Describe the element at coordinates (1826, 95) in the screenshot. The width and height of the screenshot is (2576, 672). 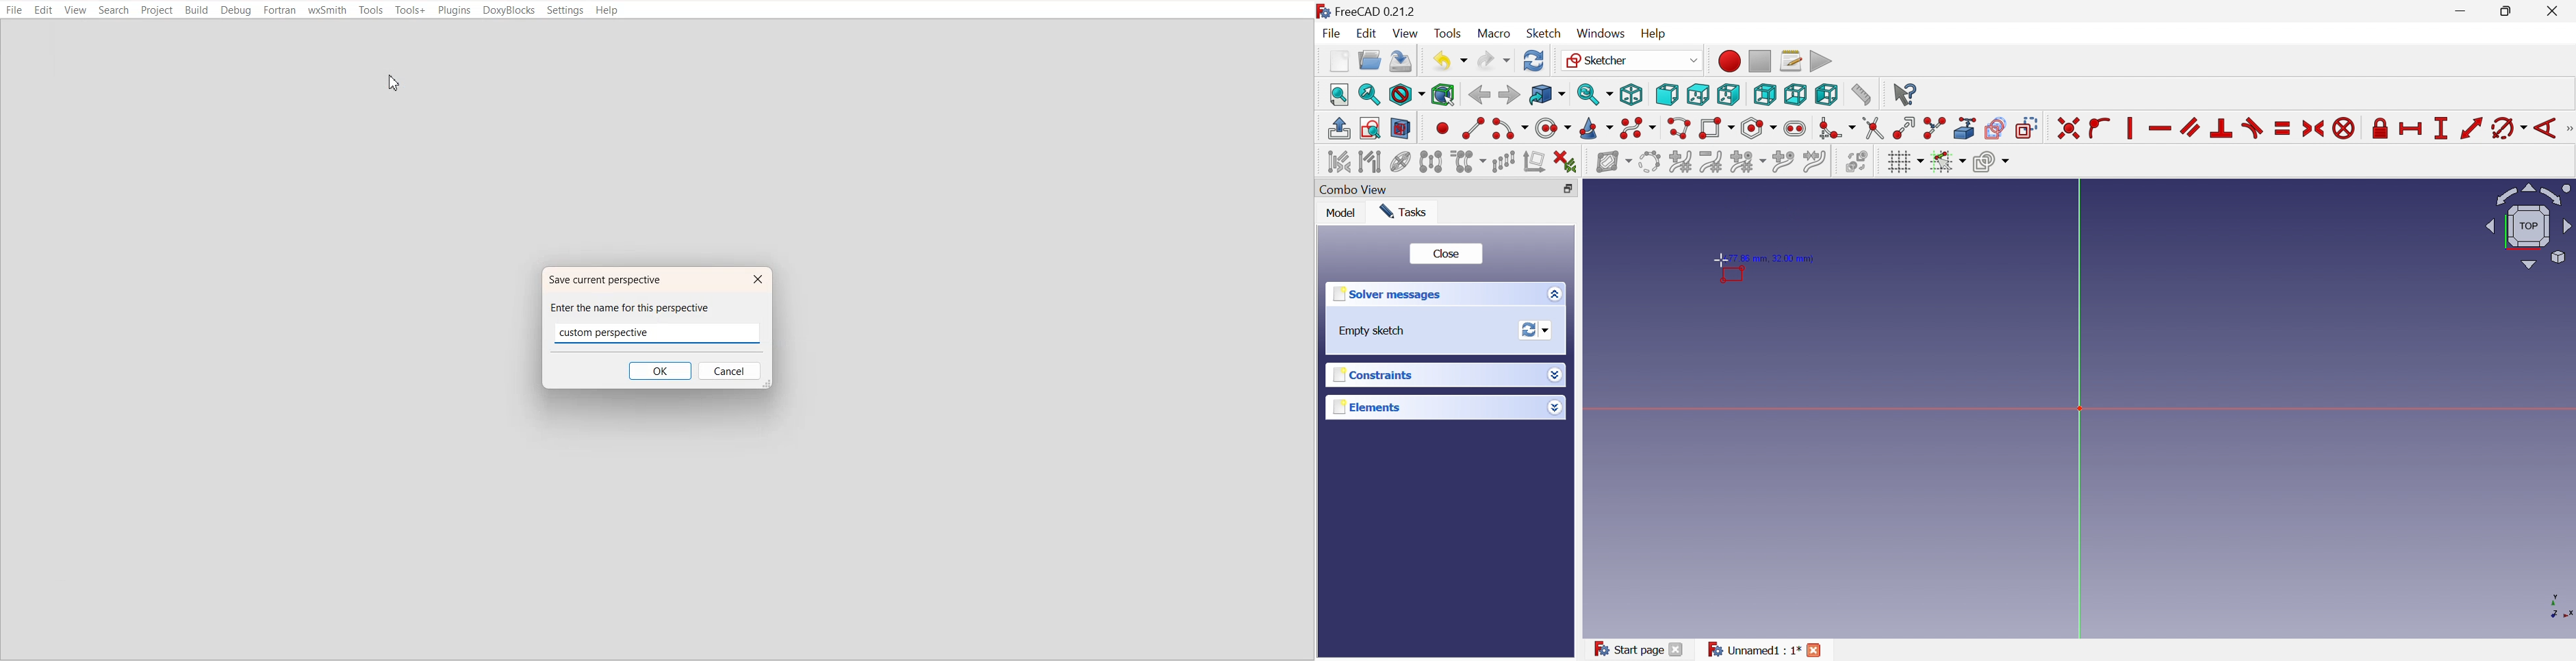
I see `Left` at that location.